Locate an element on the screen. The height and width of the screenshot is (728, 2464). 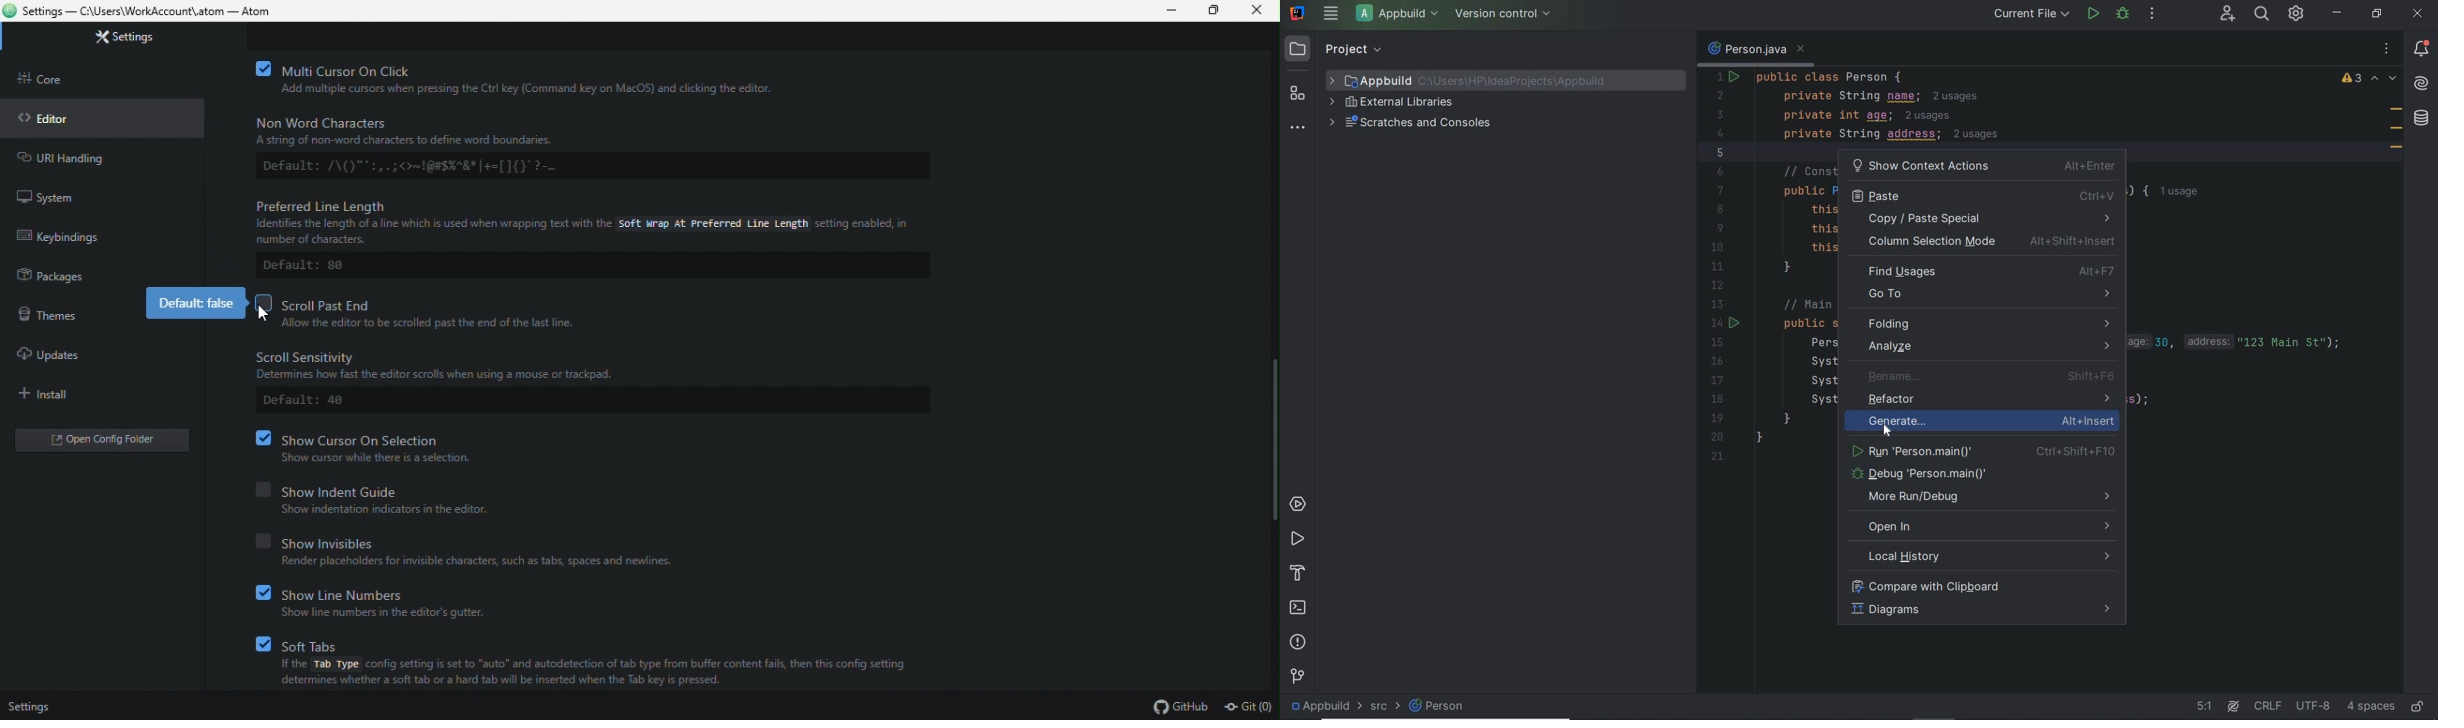
debug is located at coordinates (2122, 14).